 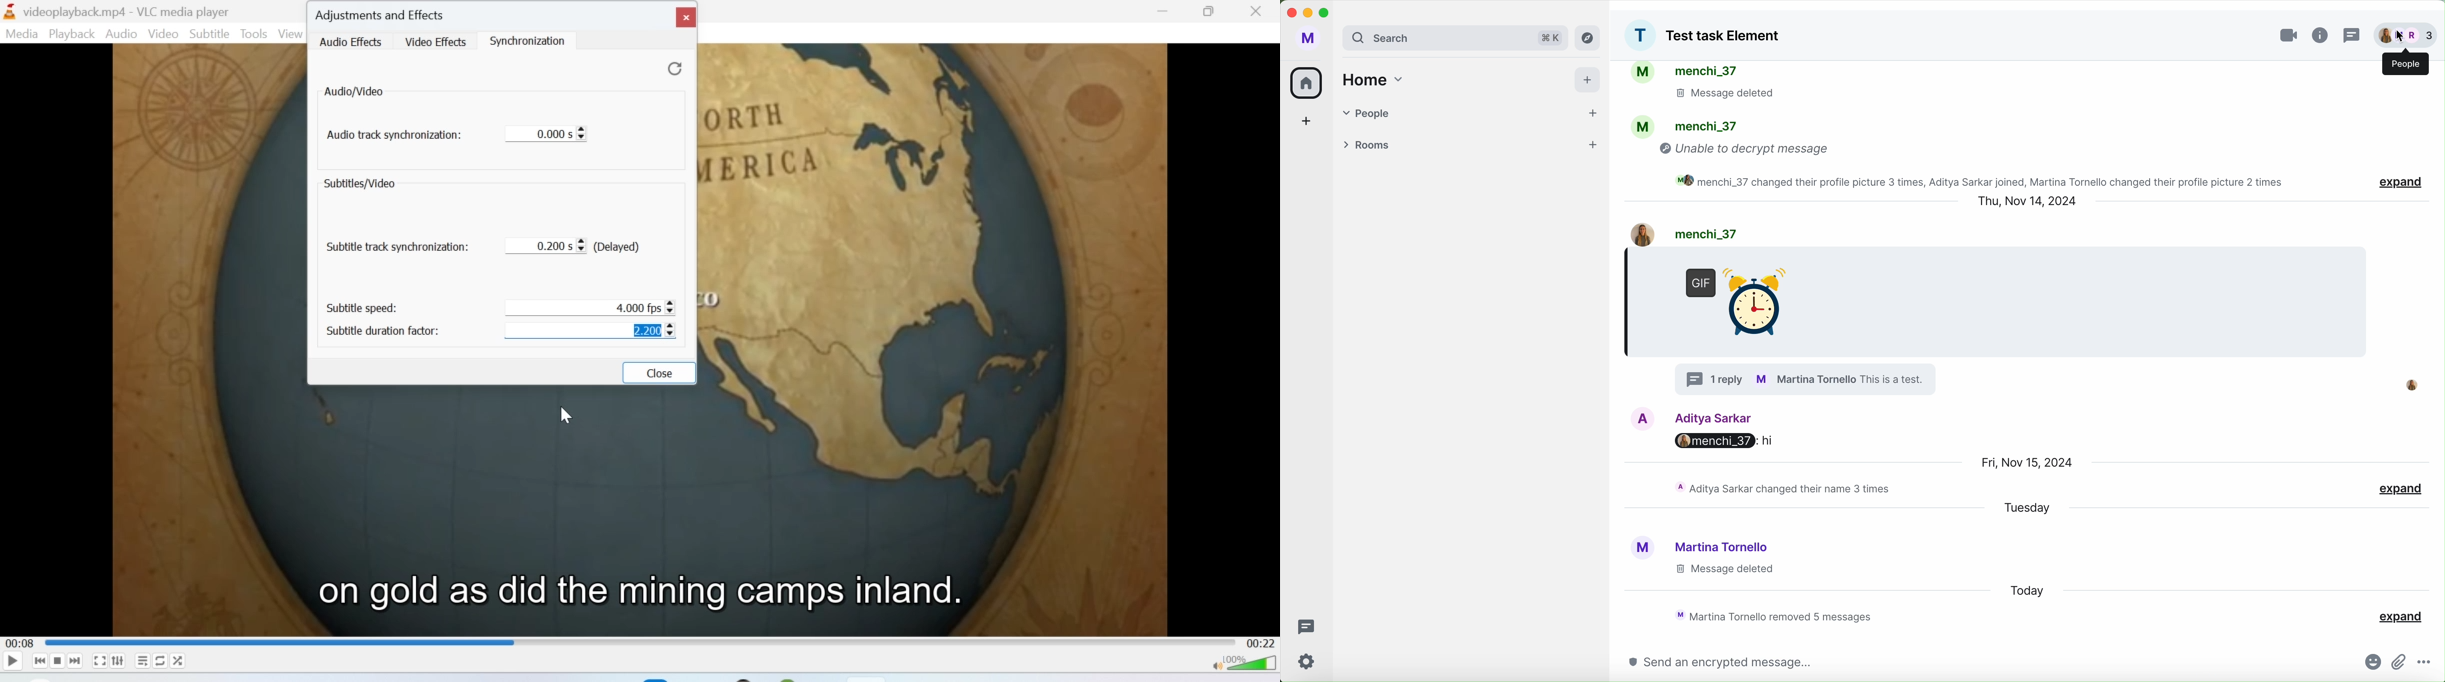 I want to click on Shuffle, so click(x=179, y=662).